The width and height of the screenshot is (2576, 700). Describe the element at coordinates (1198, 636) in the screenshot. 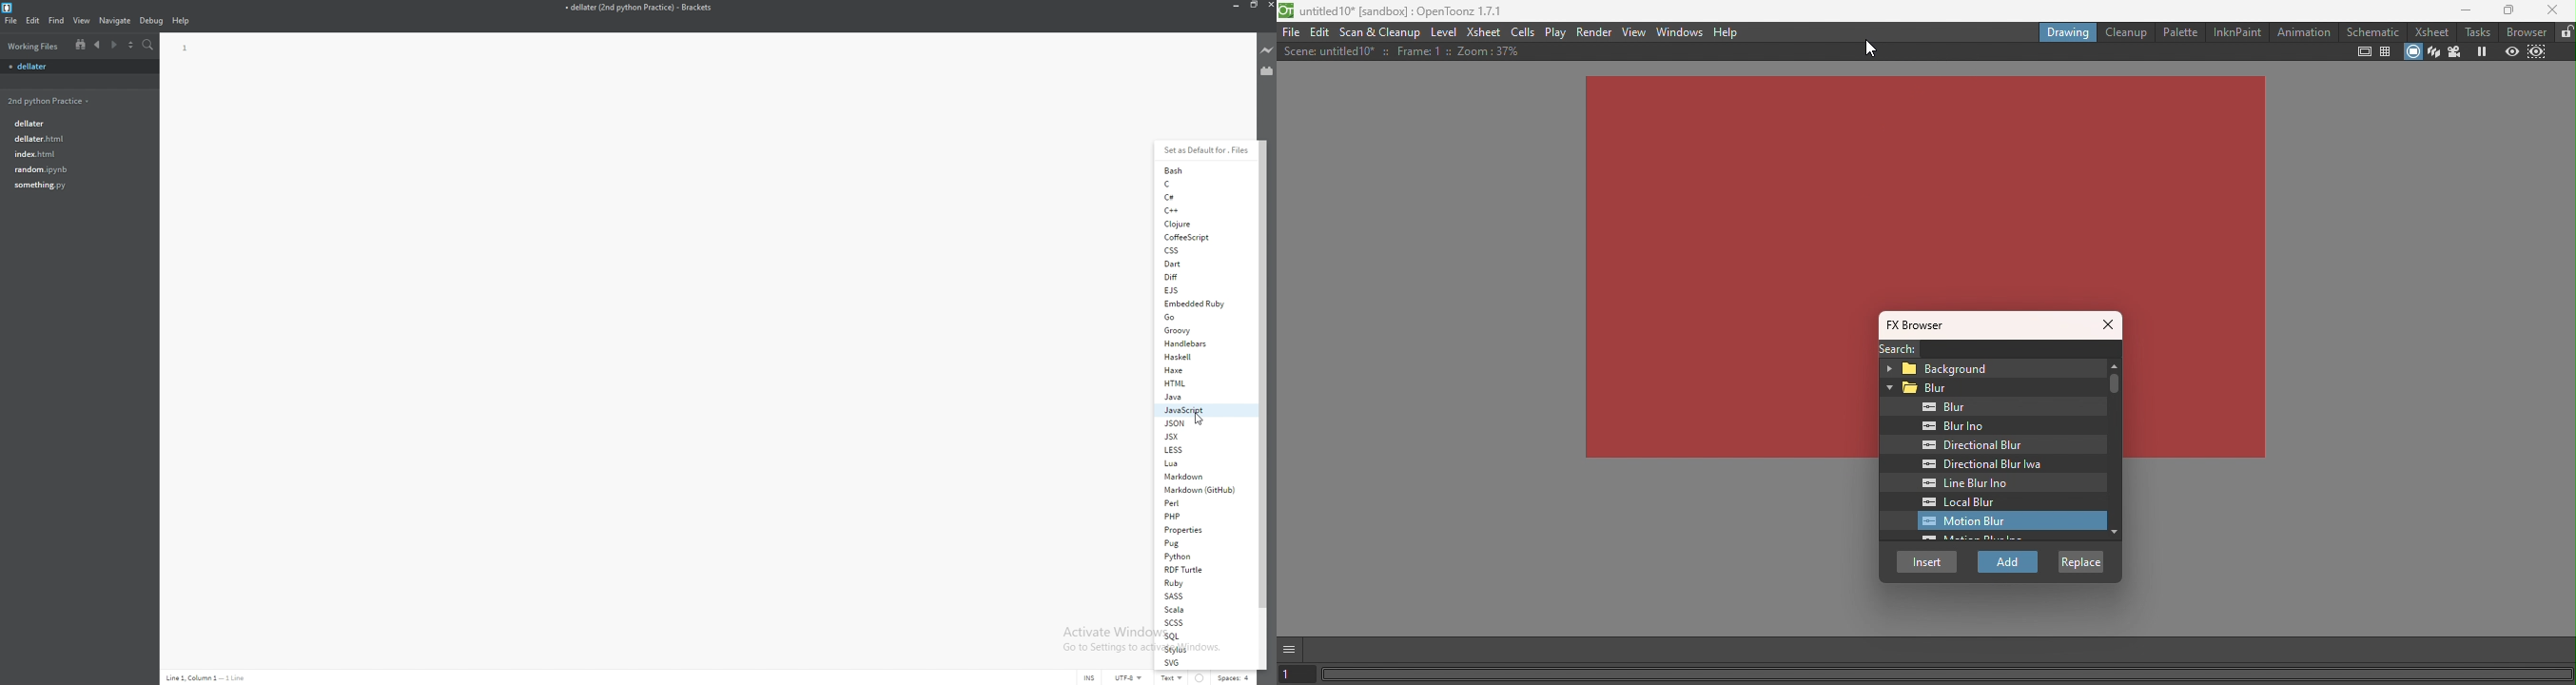

I see `sql` at that location.